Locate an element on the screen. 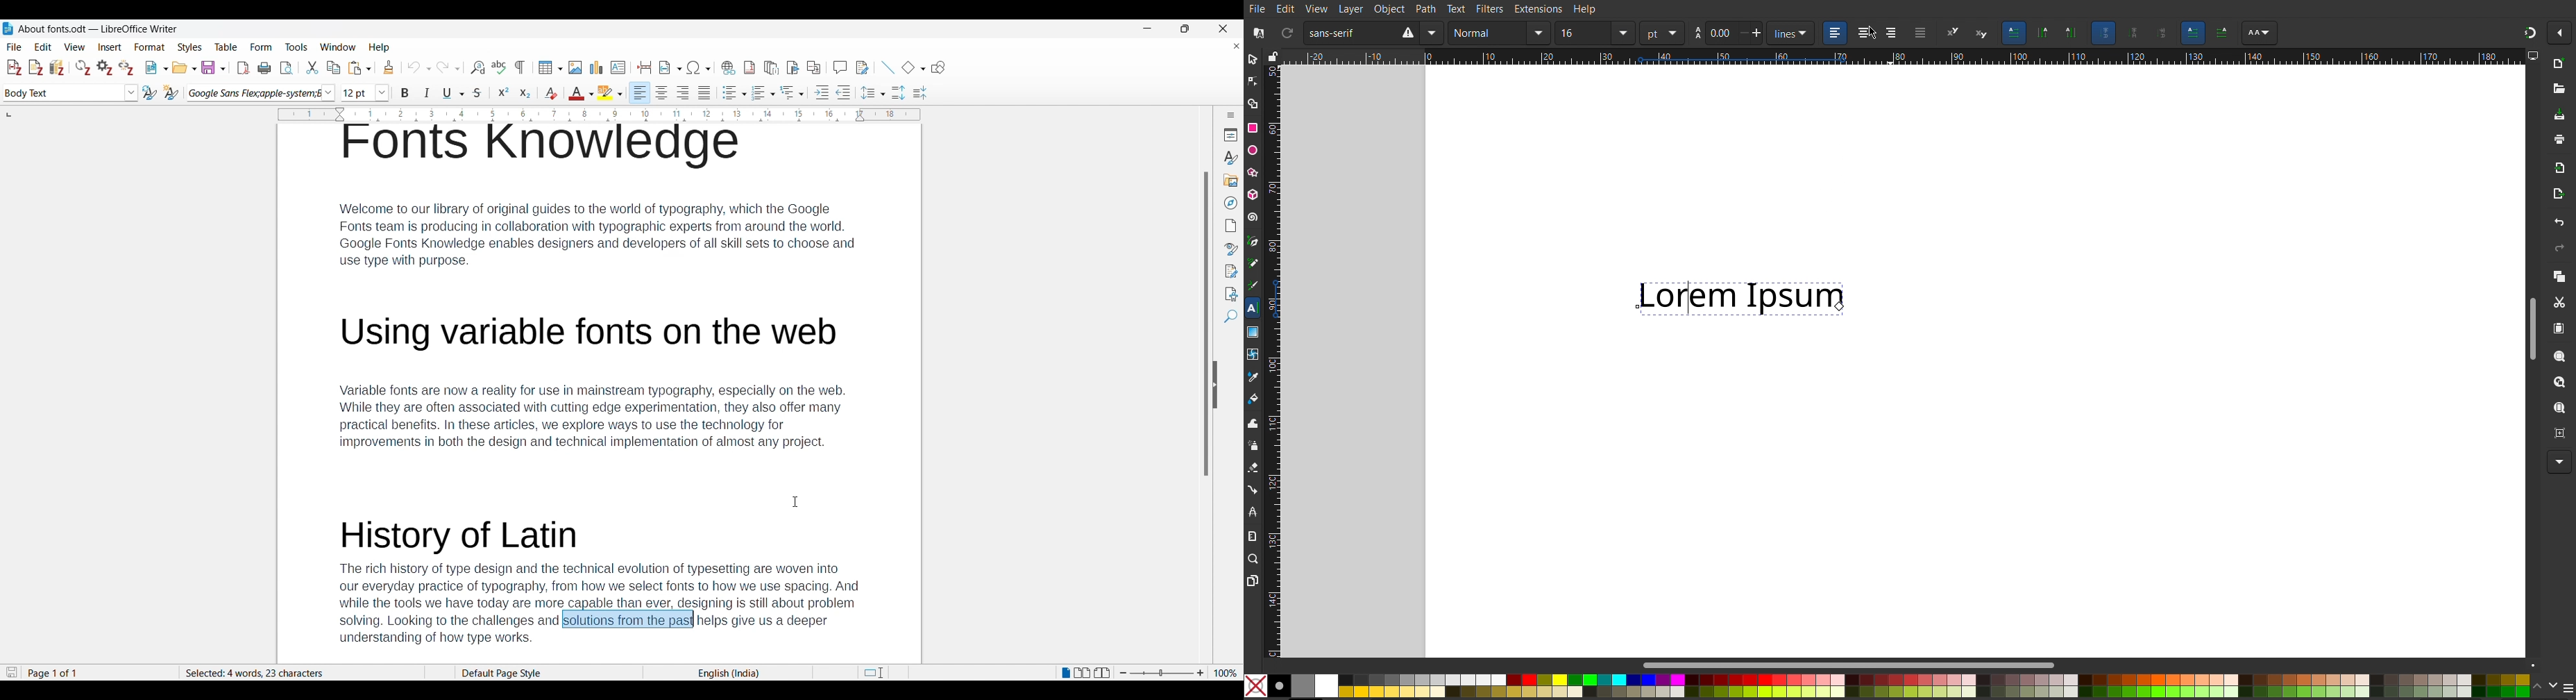 The width and height of the screenshot is (2576, 700). Calligraphy Tool is located at coordinates (1257, 285).